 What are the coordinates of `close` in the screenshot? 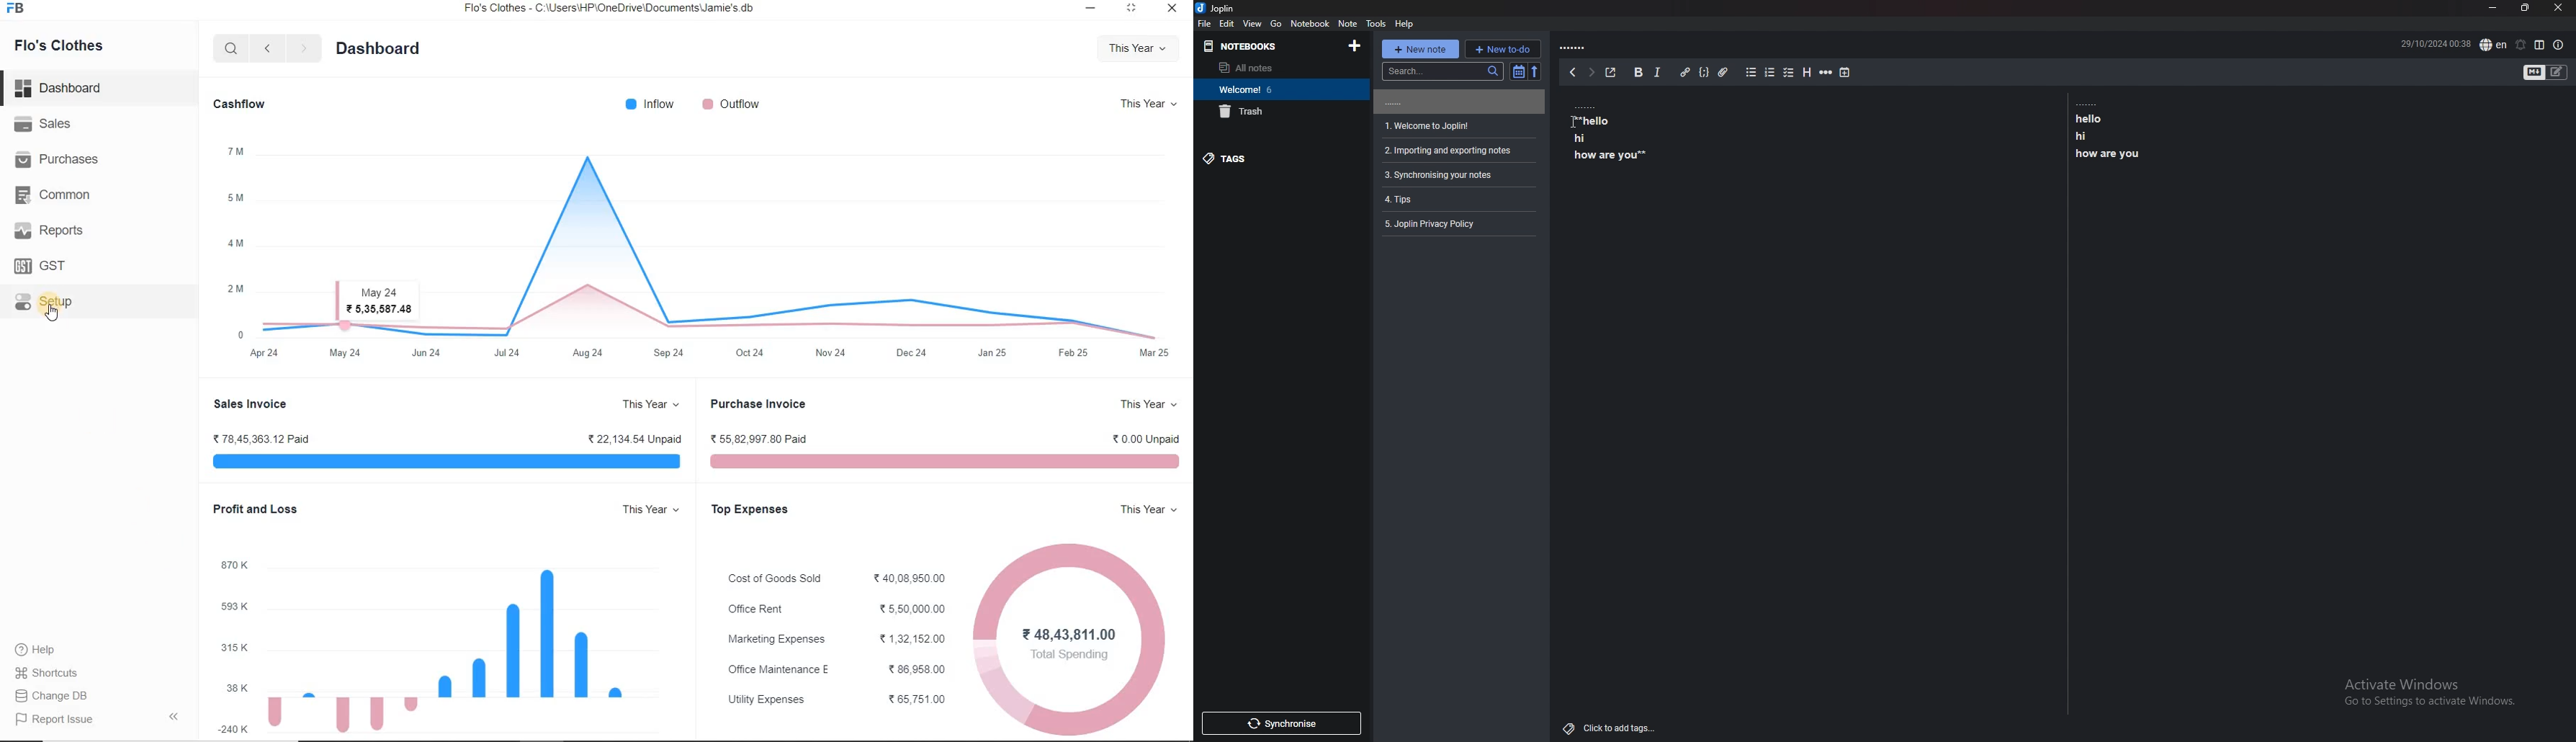 It's located at (2559, 7).